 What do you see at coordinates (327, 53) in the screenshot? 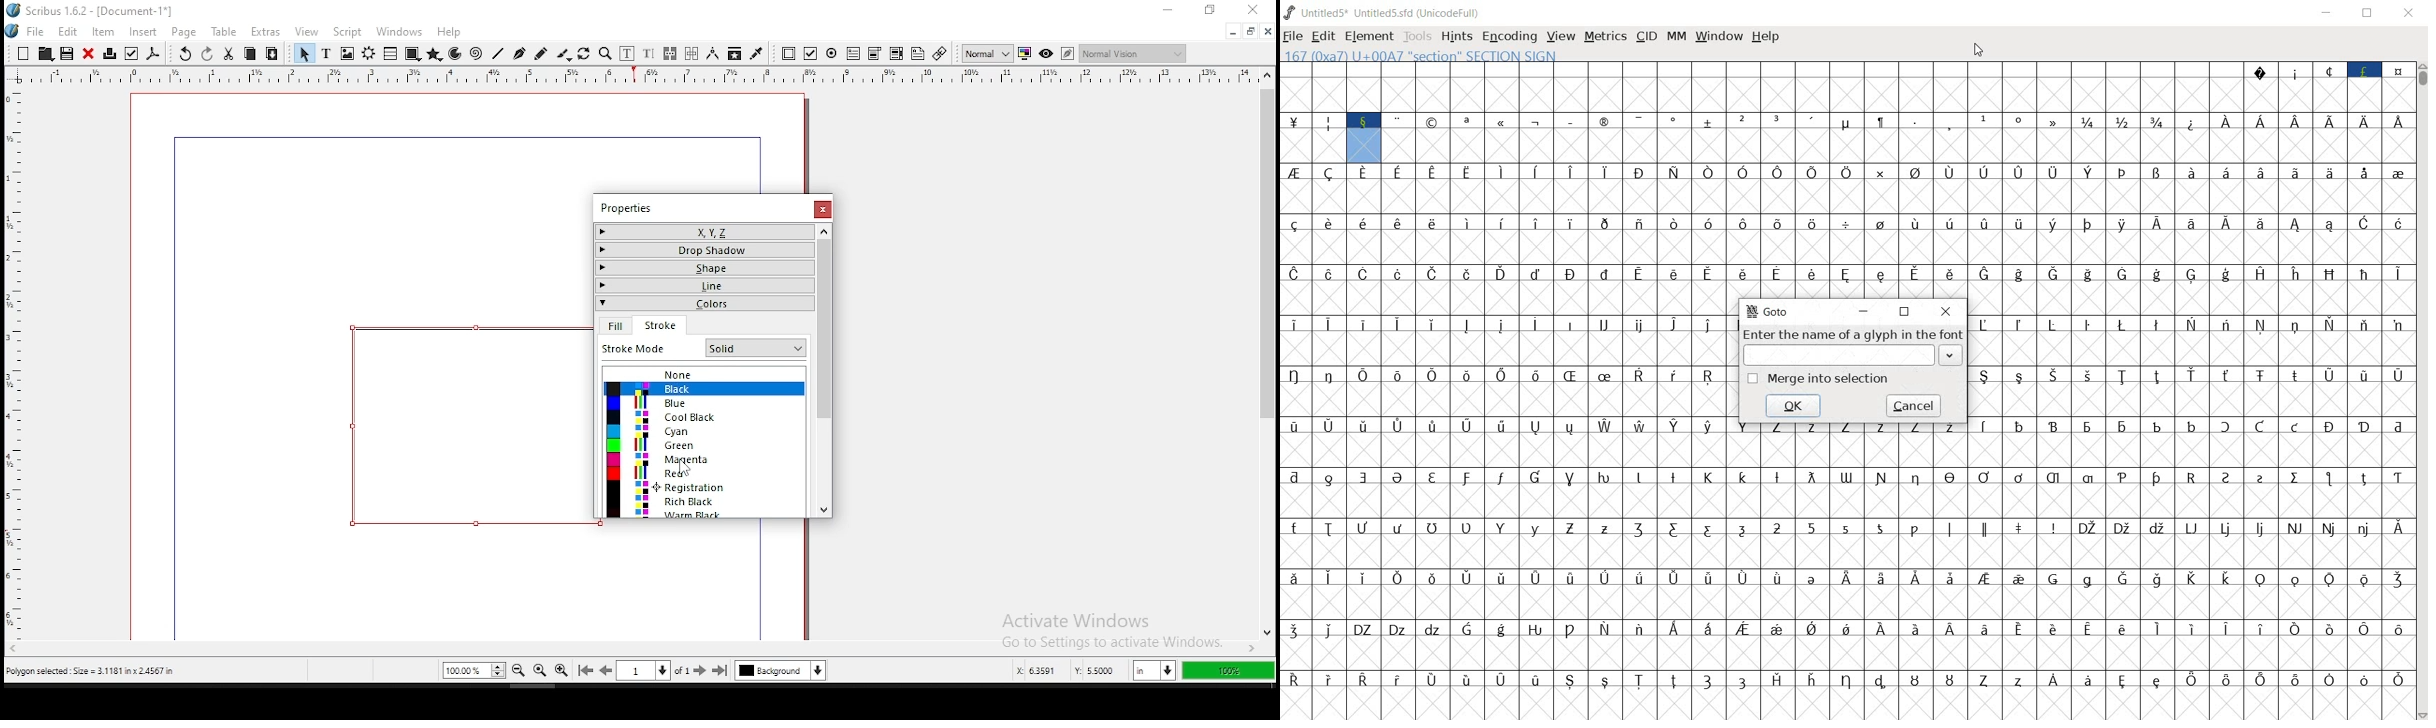
I see `text` at bounding box center [327, 53].